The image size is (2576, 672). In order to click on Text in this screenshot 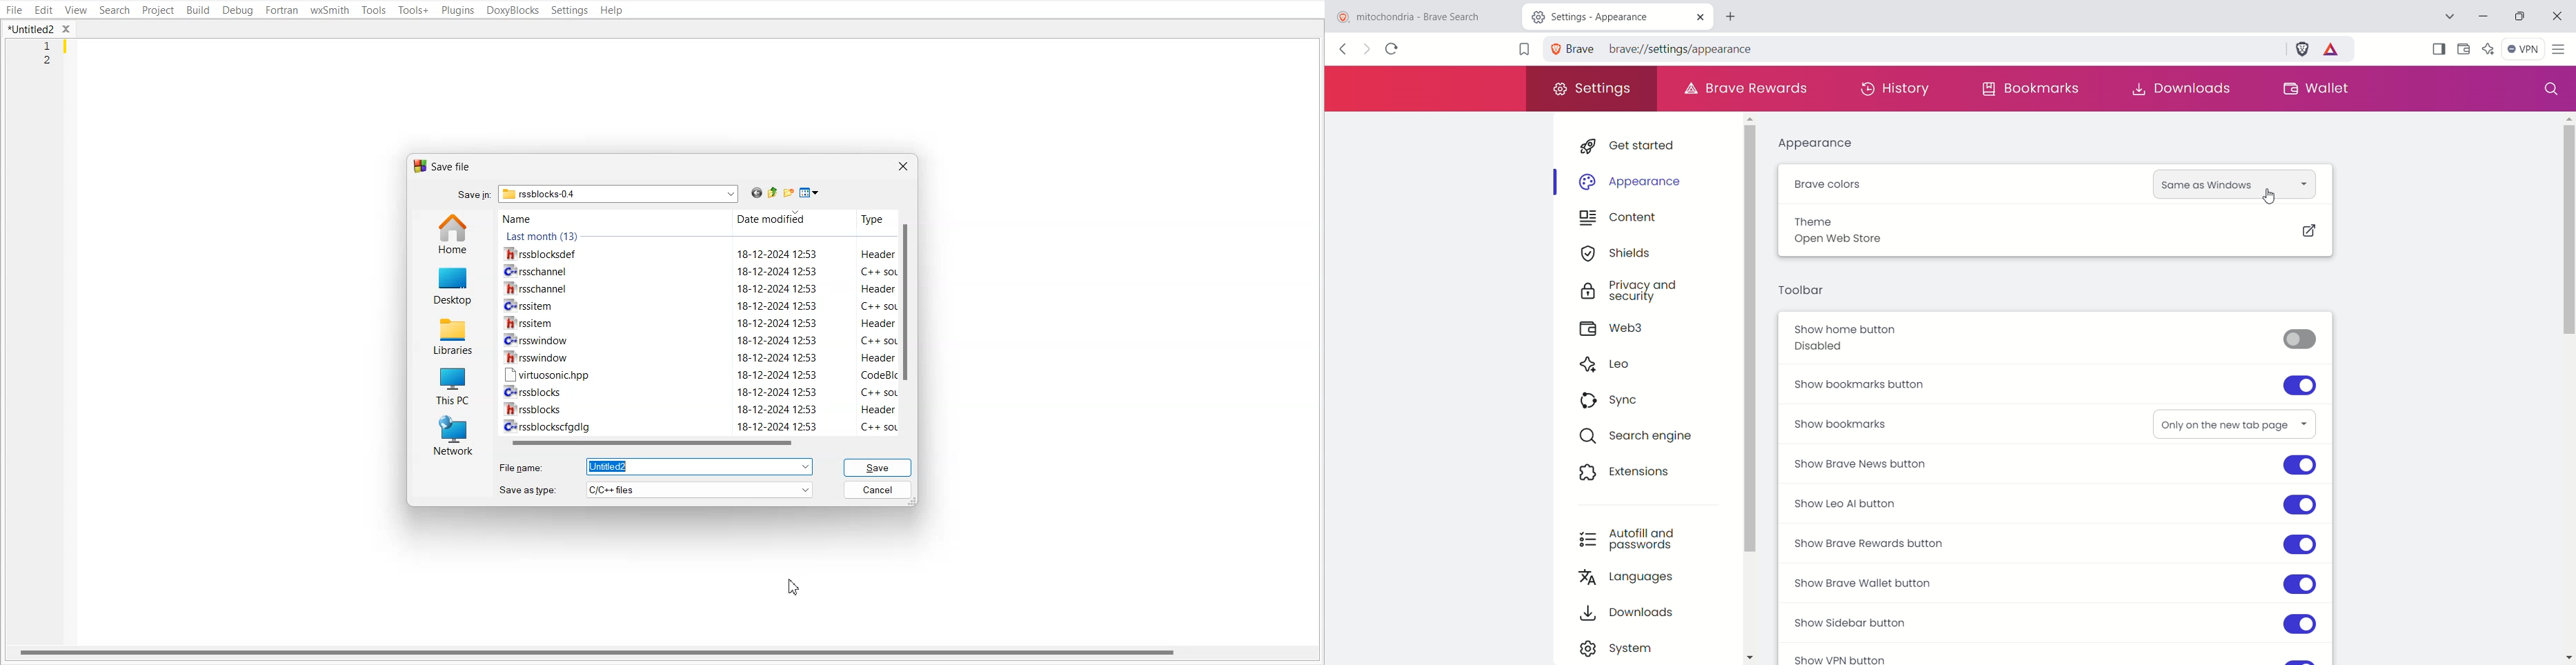, I will do `click(542, 235)`.